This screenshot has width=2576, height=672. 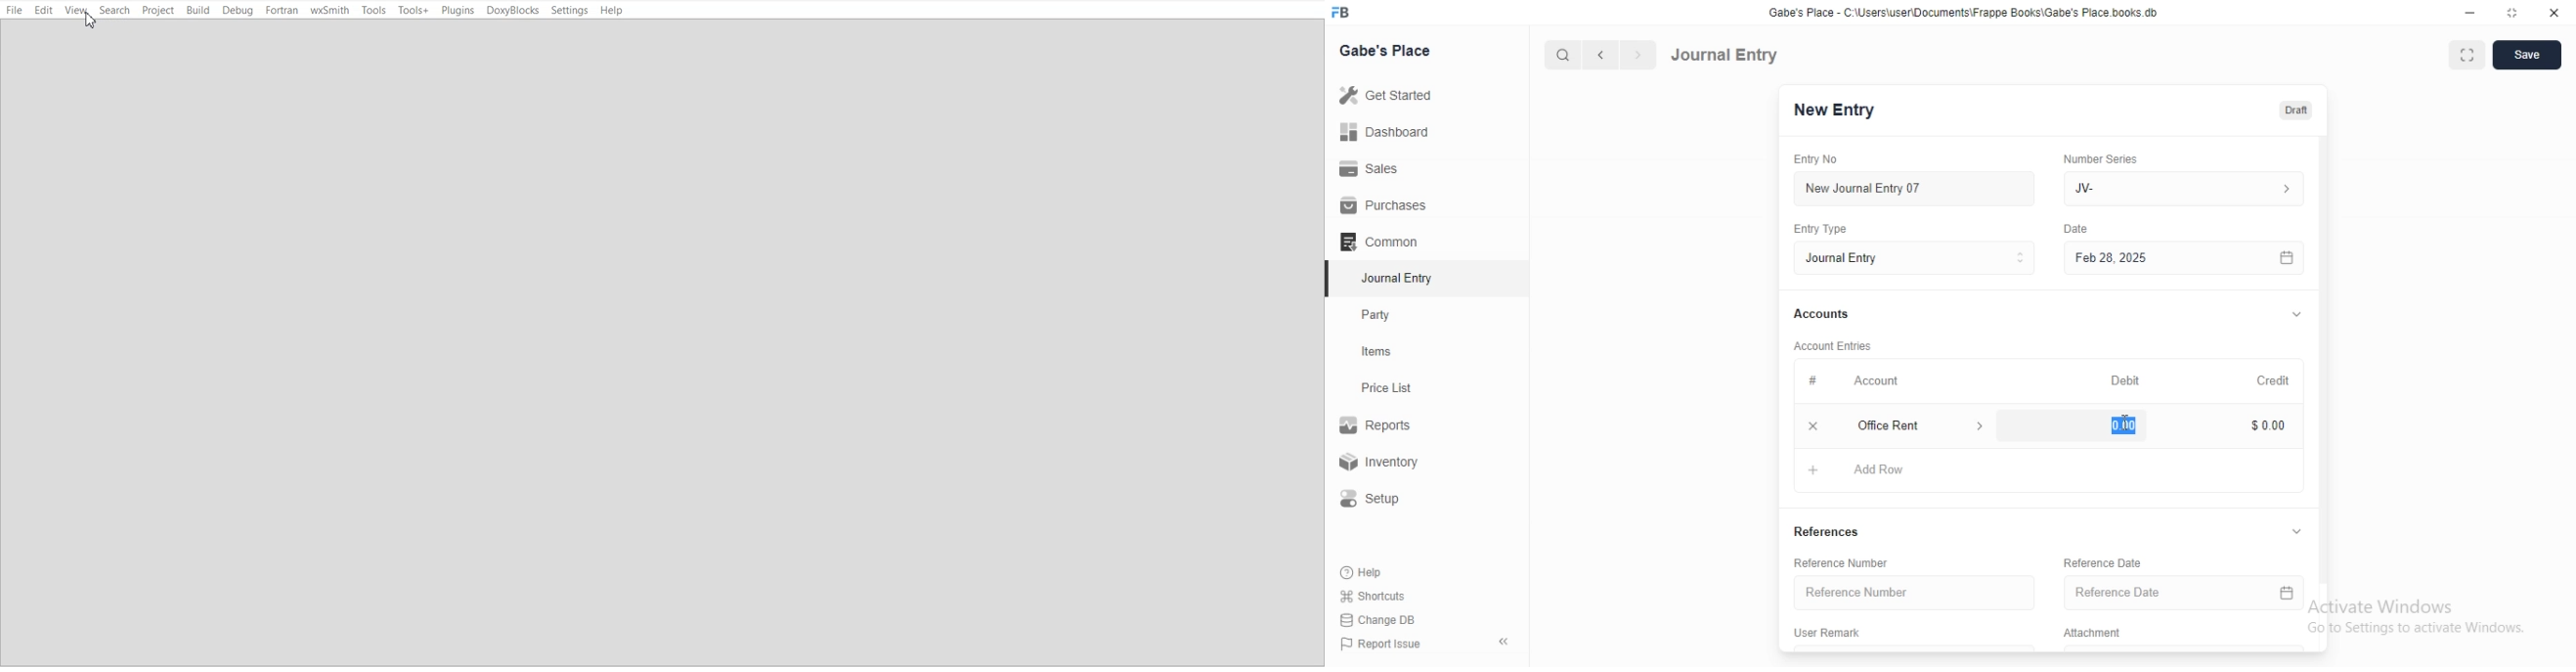 What do you see at coordinates (1400, 278) in the screenshot?
I see `‘Journal Entry` at bounding box center [1400, 278].